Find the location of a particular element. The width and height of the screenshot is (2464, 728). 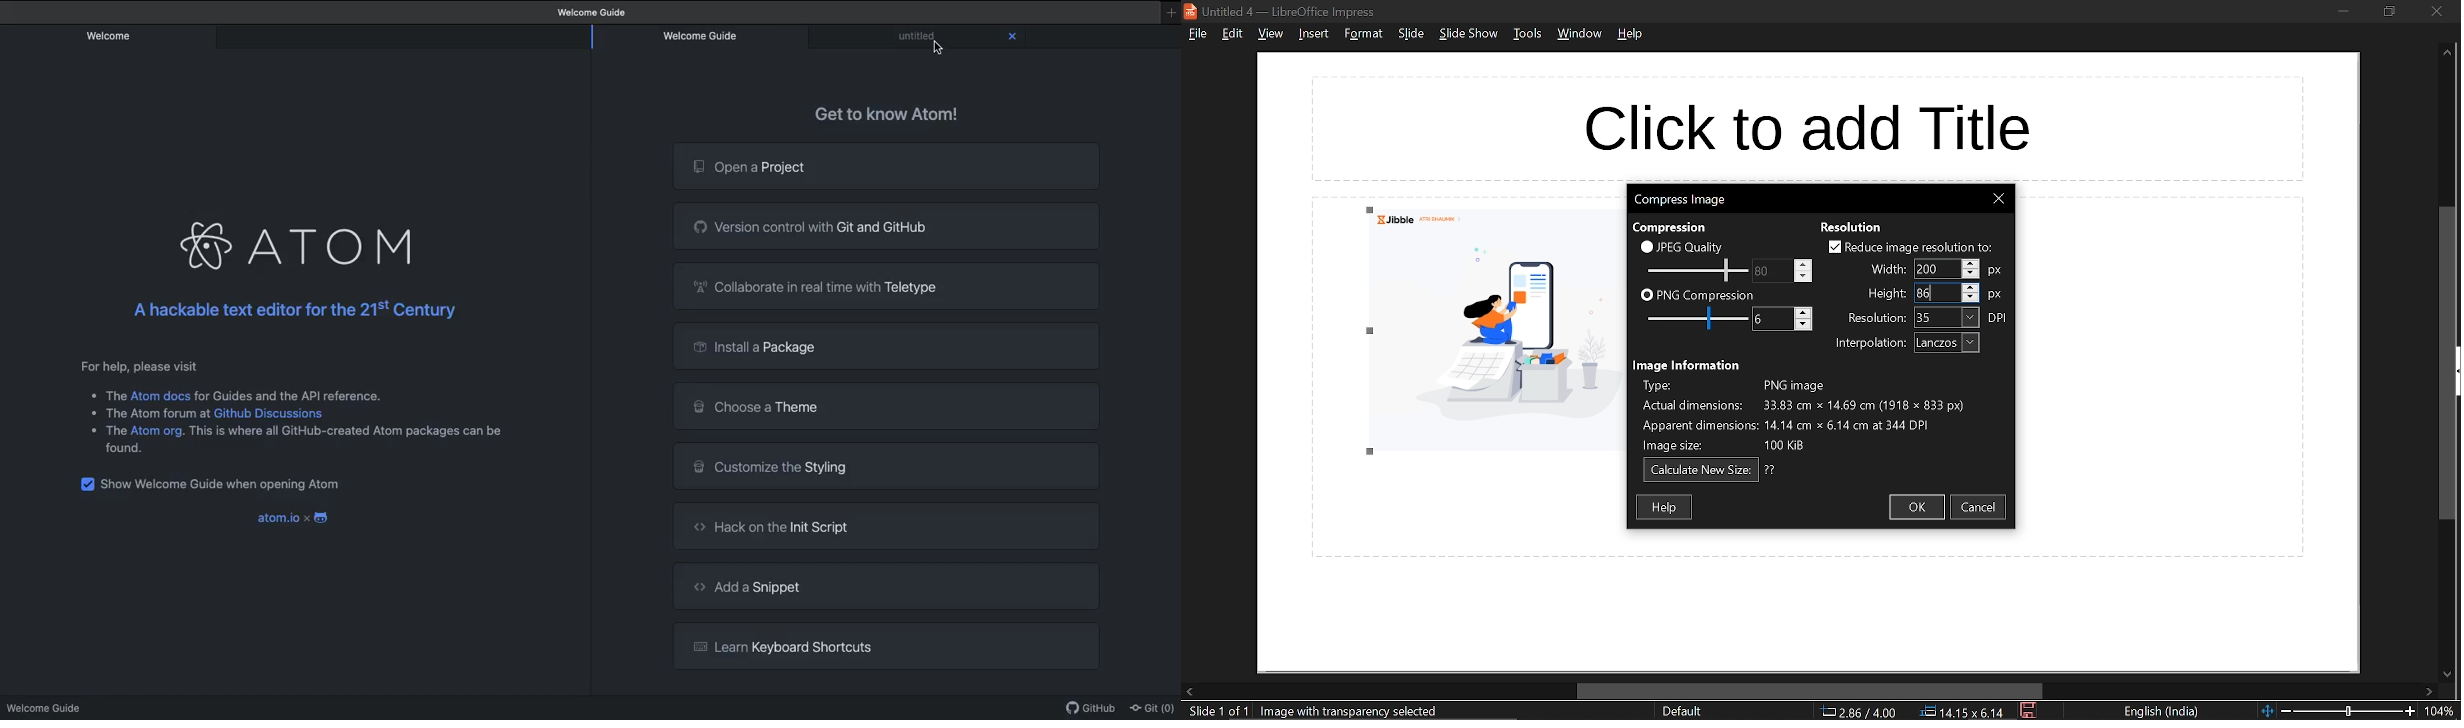

cancel is located at coordinates (1981, 507).